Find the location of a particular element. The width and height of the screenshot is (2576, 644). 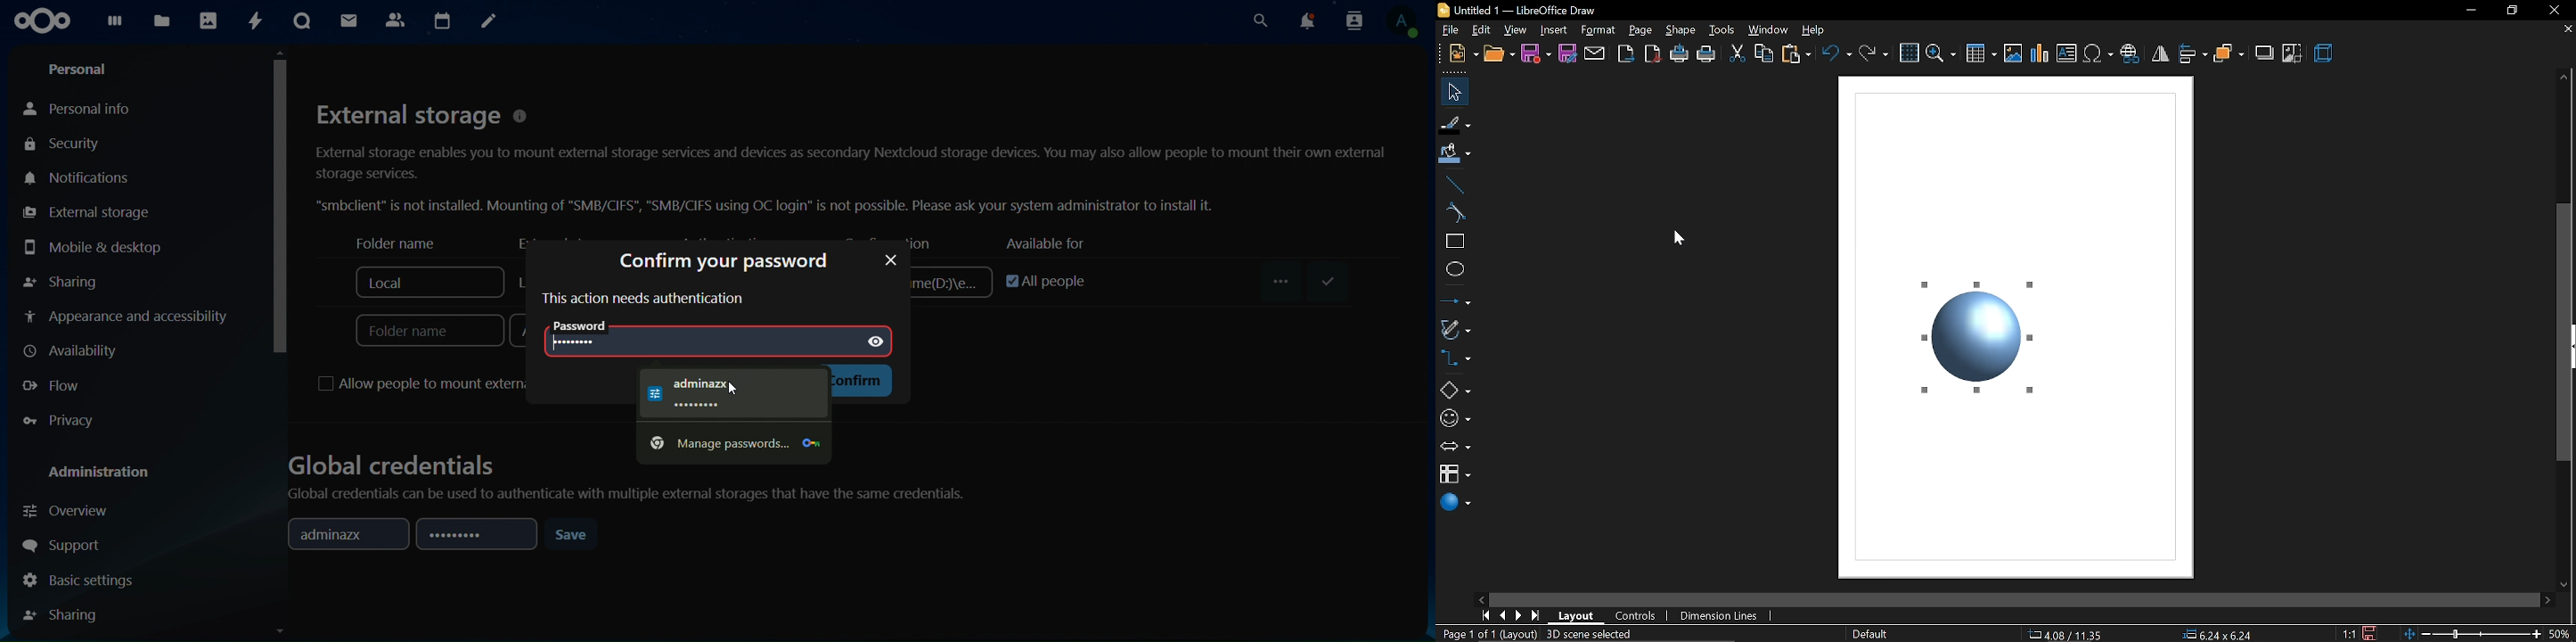

next page  is located at coordinates (1521, 614).